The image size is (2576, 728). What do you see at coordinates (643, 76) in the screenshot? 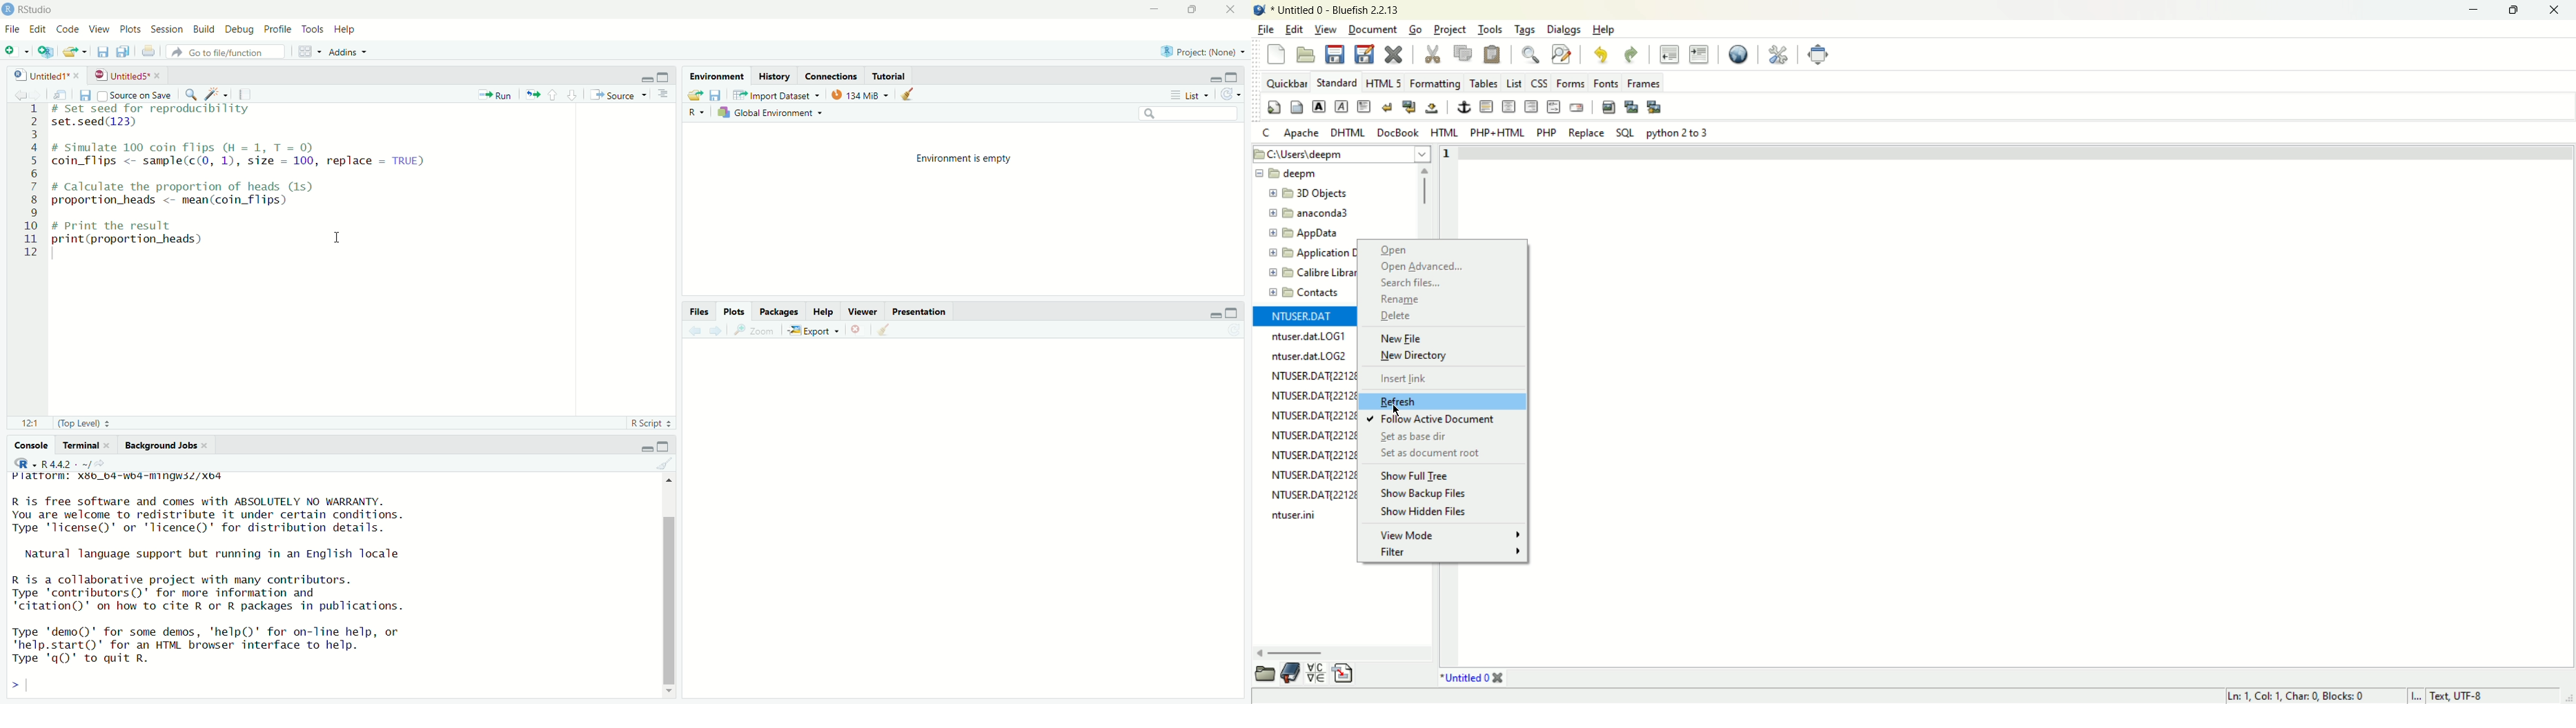
I see `minimize` at bounding box center [643, 76].